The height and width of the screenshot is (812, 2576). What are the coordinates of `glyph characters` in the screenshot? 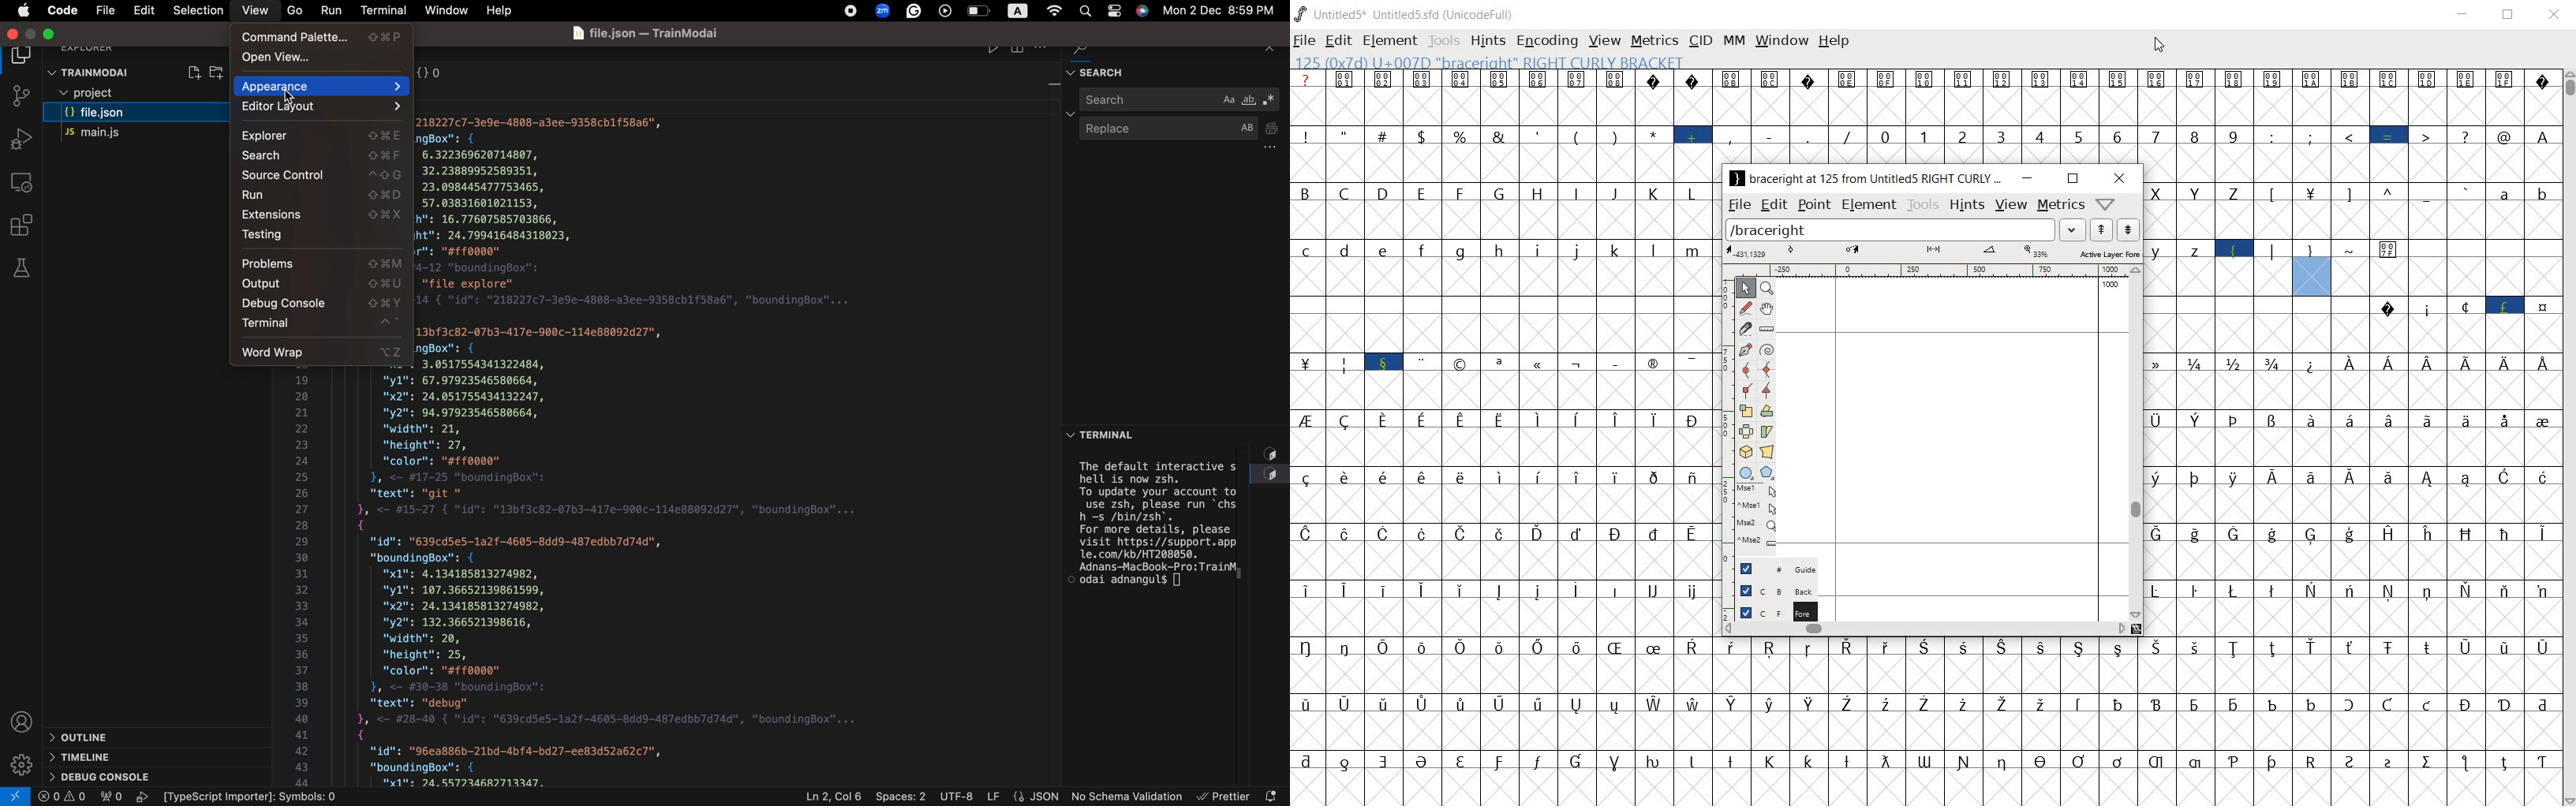 It's located at (2352, 466).